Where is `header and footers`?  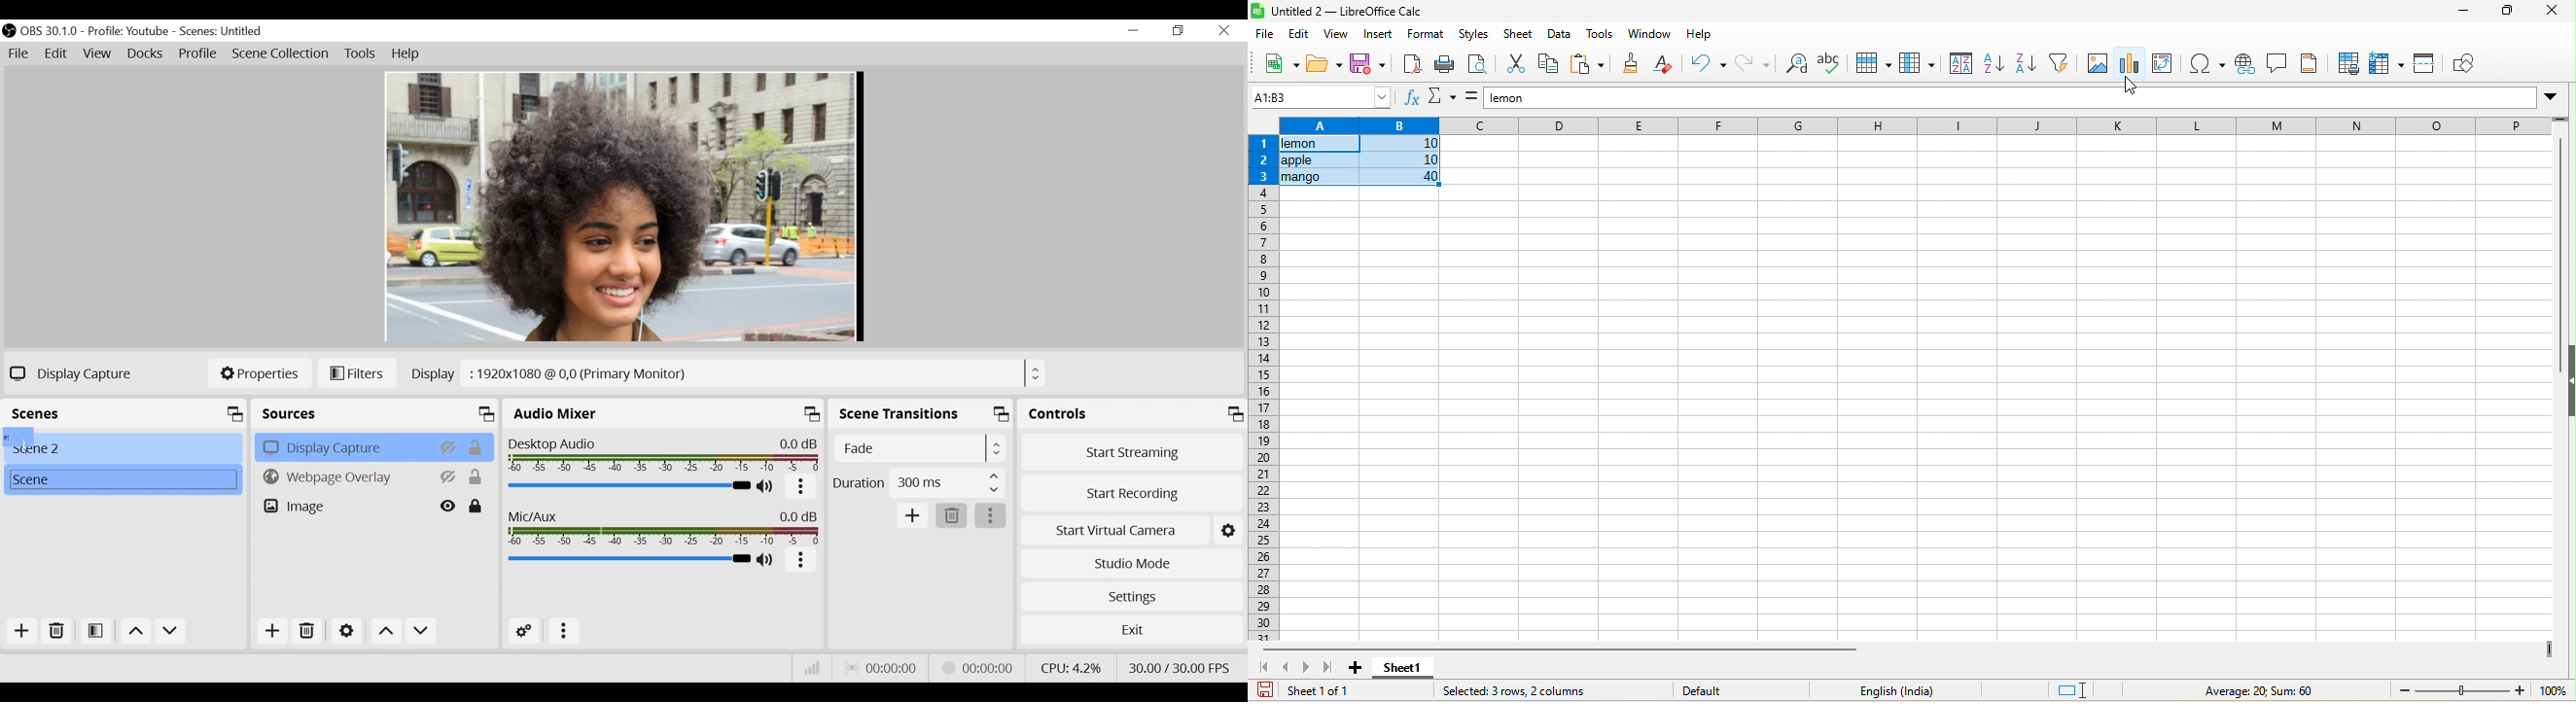
header and footers is located at coordinates (2311, 65).